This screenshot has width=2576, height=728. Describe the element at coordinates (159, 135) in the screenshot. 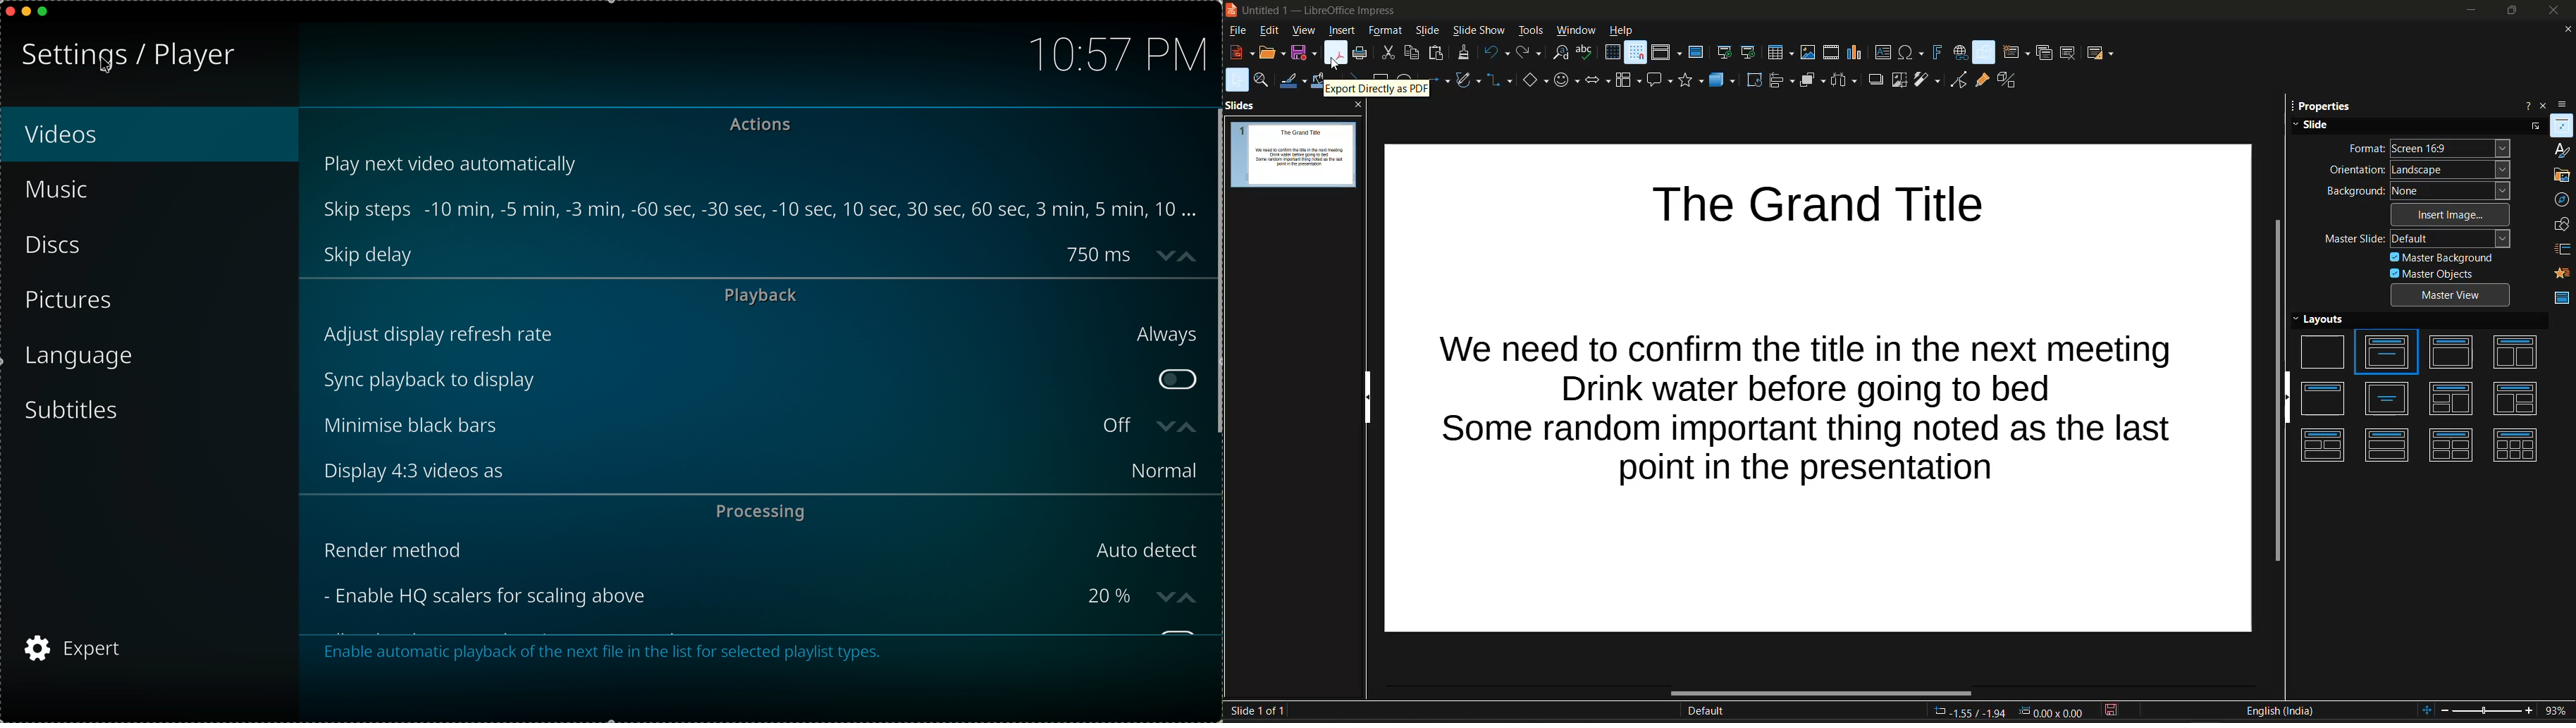

I see `videos` at that location.